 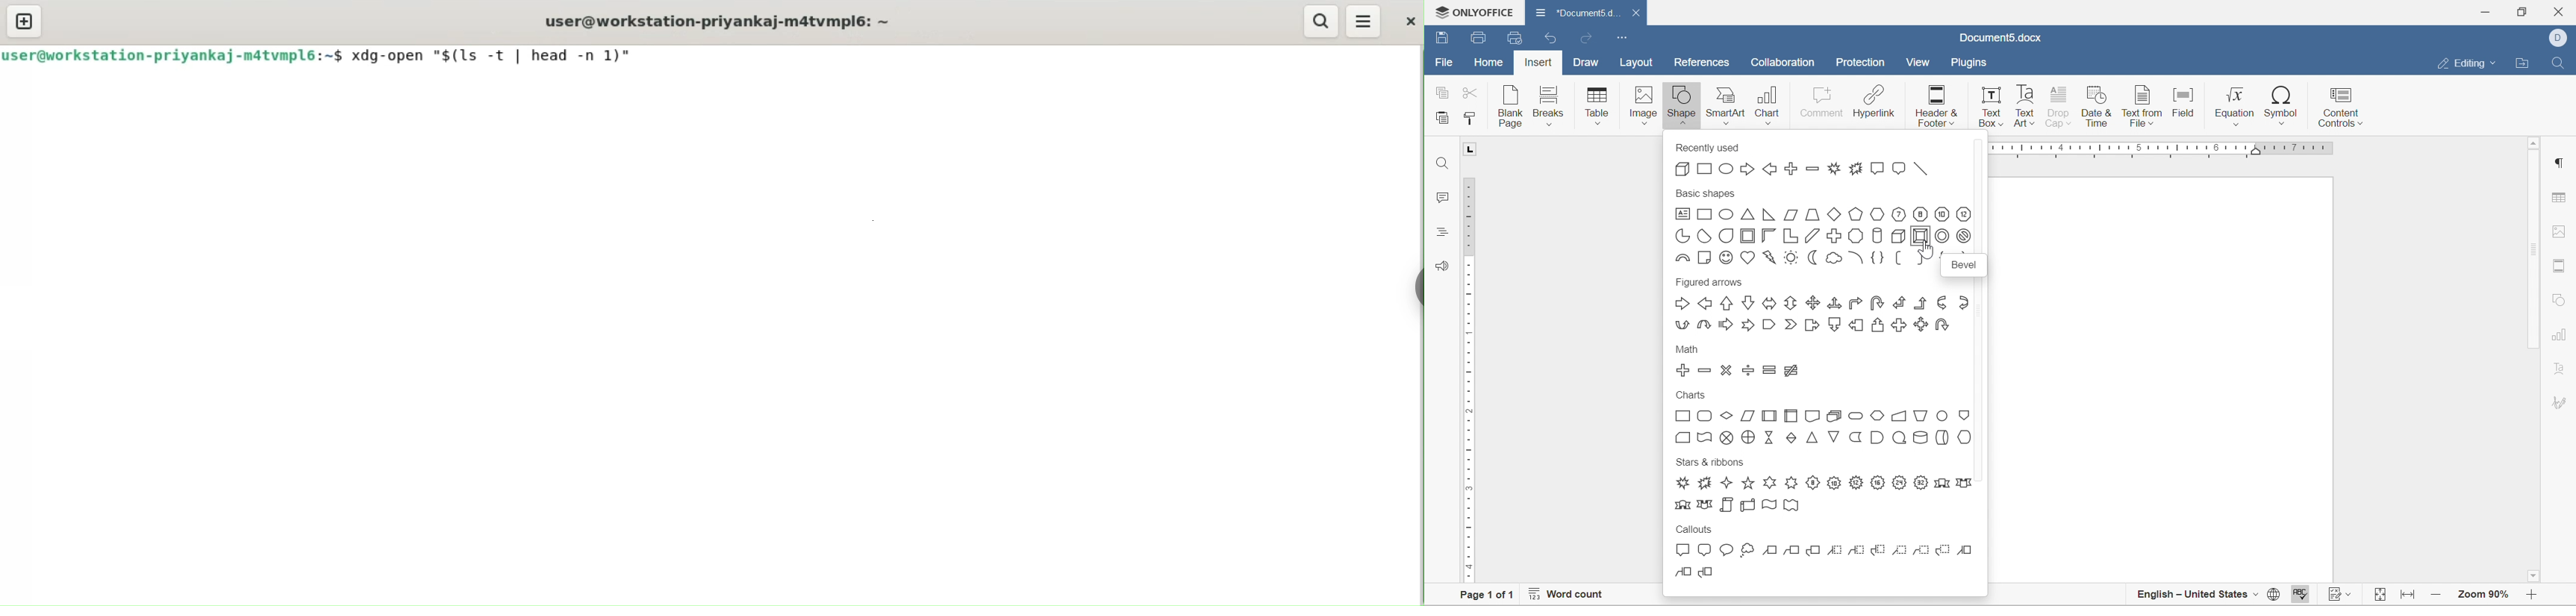 What do you see at coordinates (1511, 106) in the screenshot?
I see `blank page` at bounding box center [1511, 106].